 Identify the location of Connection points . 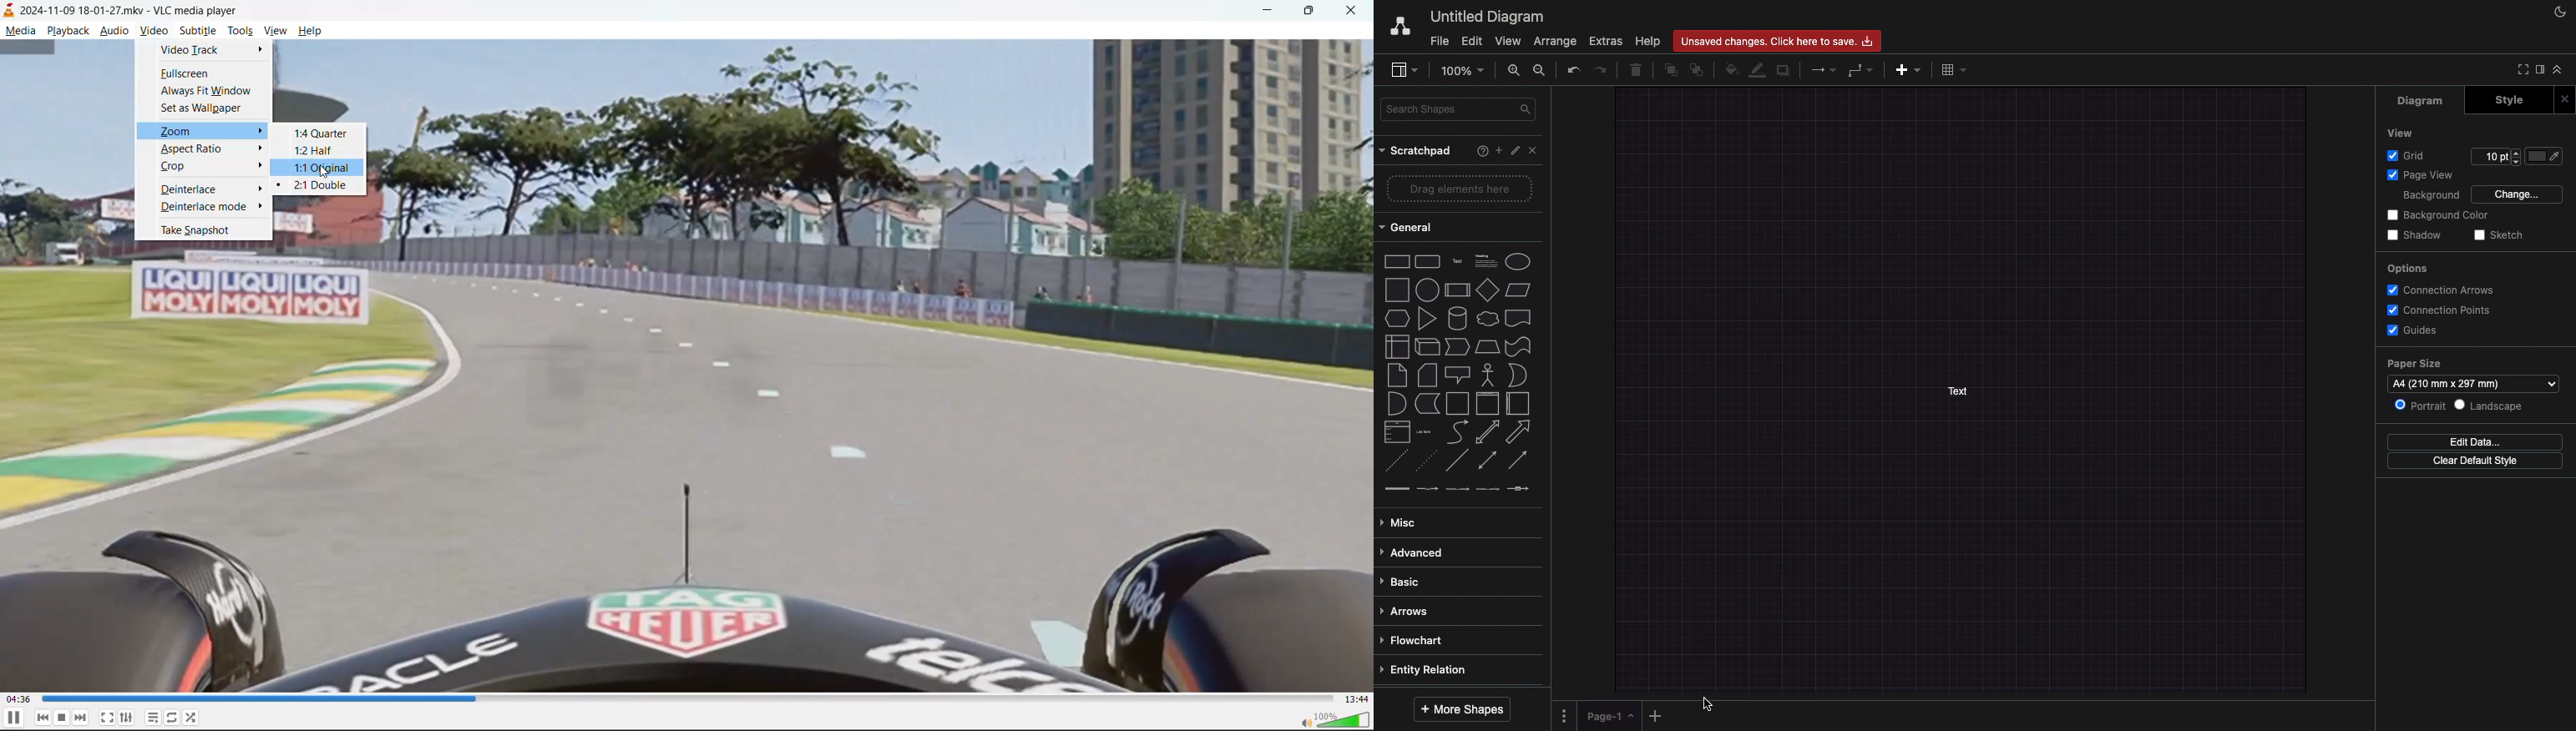
(2441, 310).